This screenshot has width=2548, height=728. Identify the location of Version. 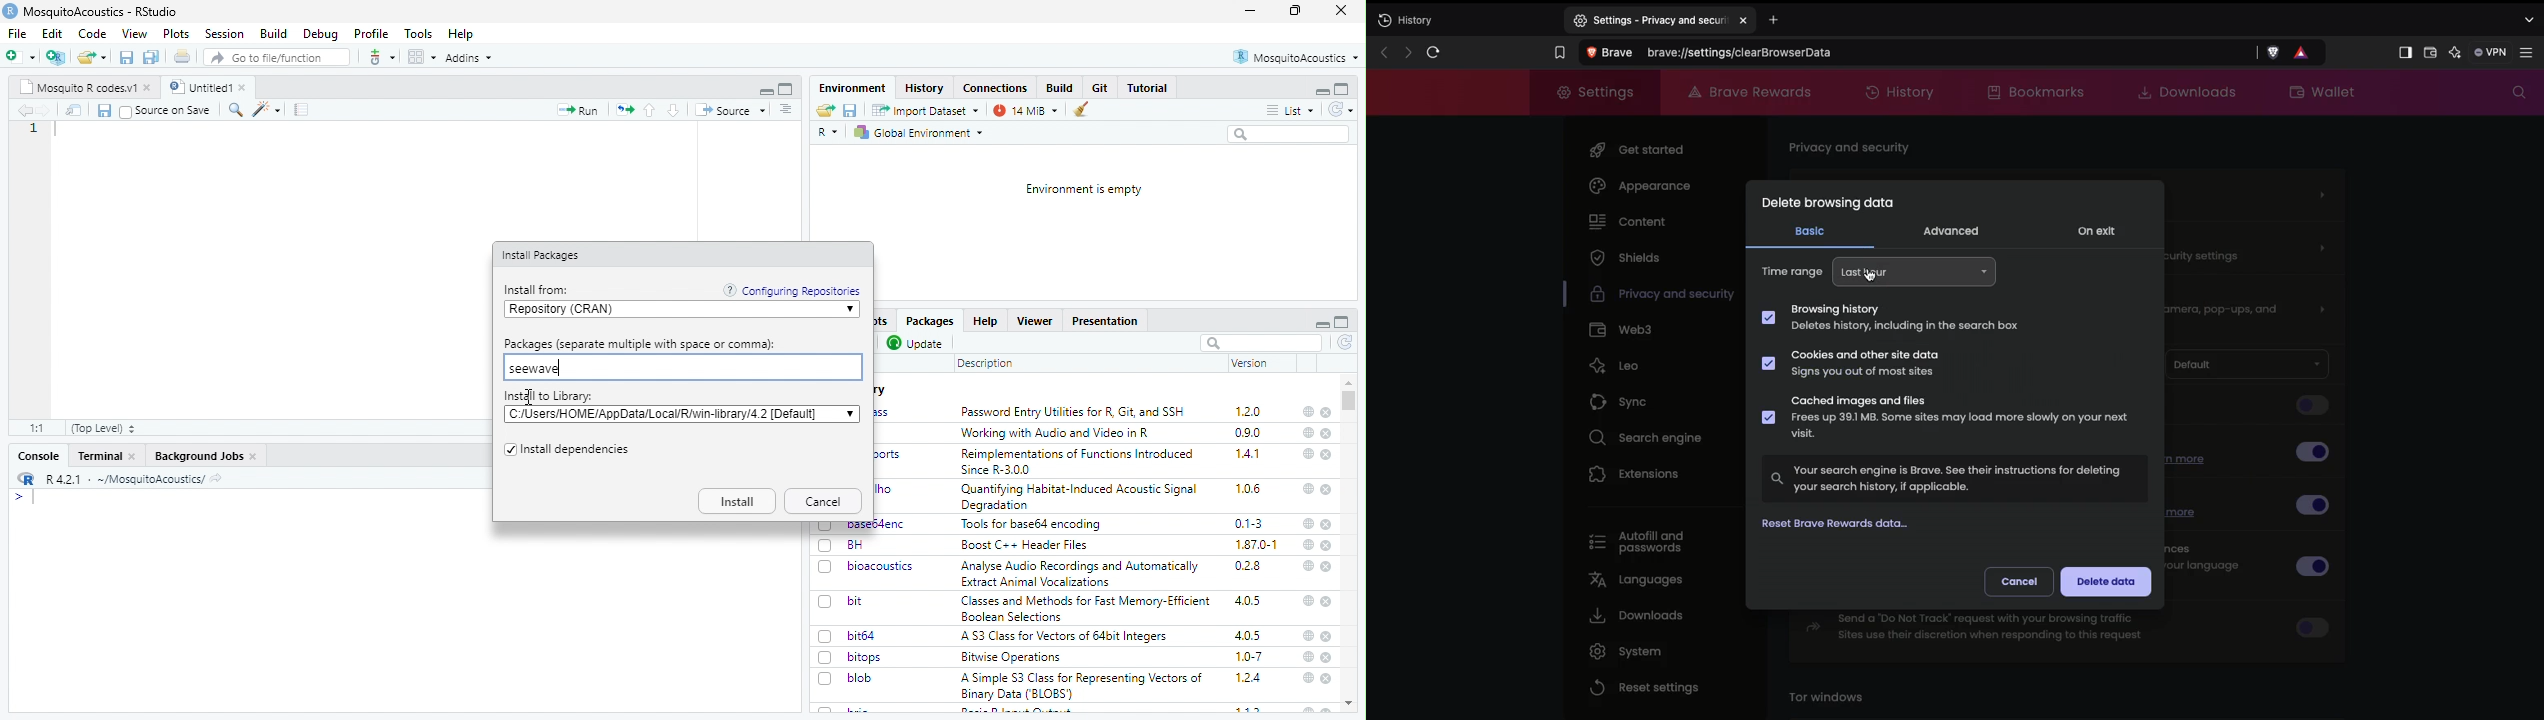
(1251, 363).